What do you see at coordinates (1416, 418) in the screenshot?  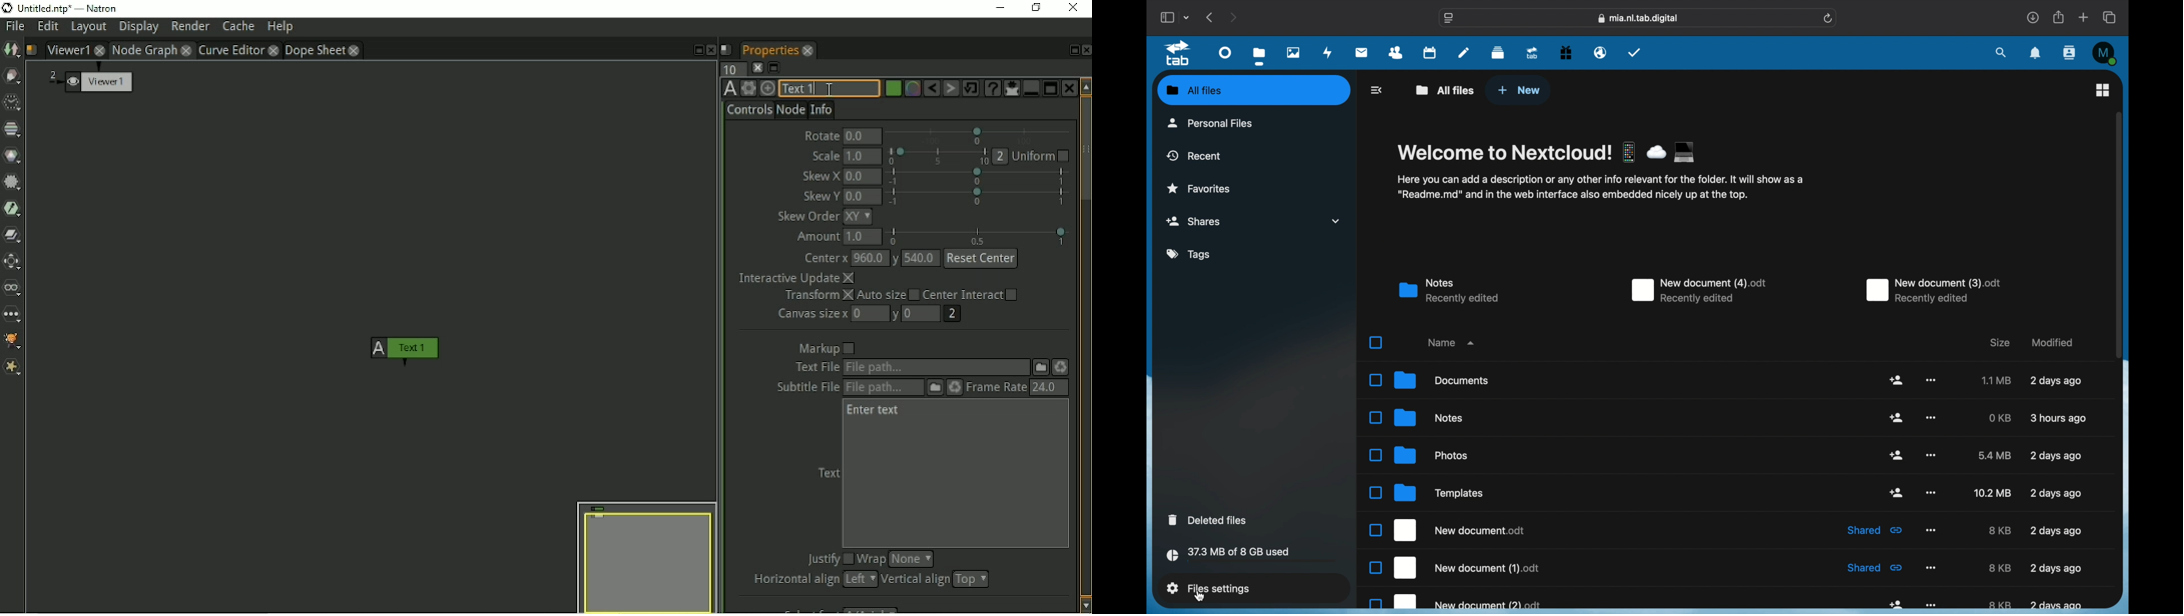 I see `notes` at bounding box center [1416, 418].